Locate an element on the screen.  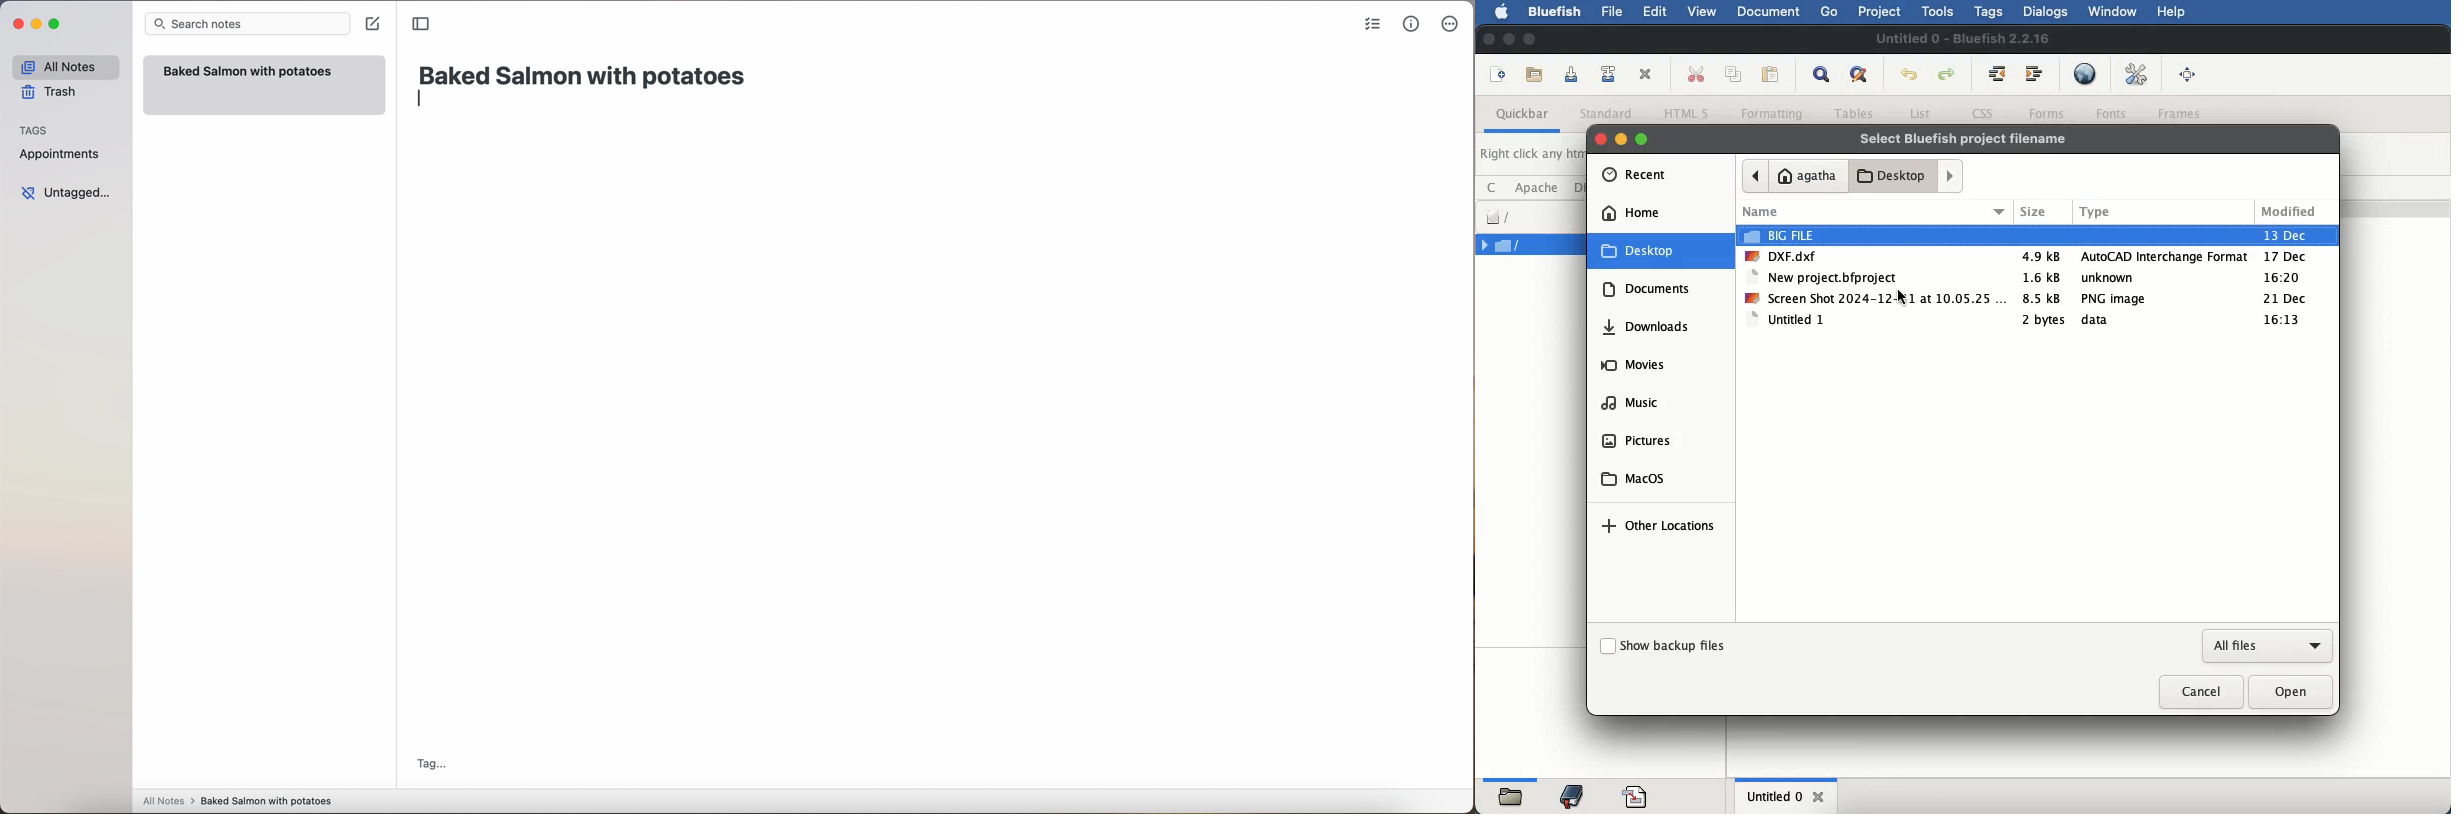
17 Dec is located at coordinates (2289, 256).